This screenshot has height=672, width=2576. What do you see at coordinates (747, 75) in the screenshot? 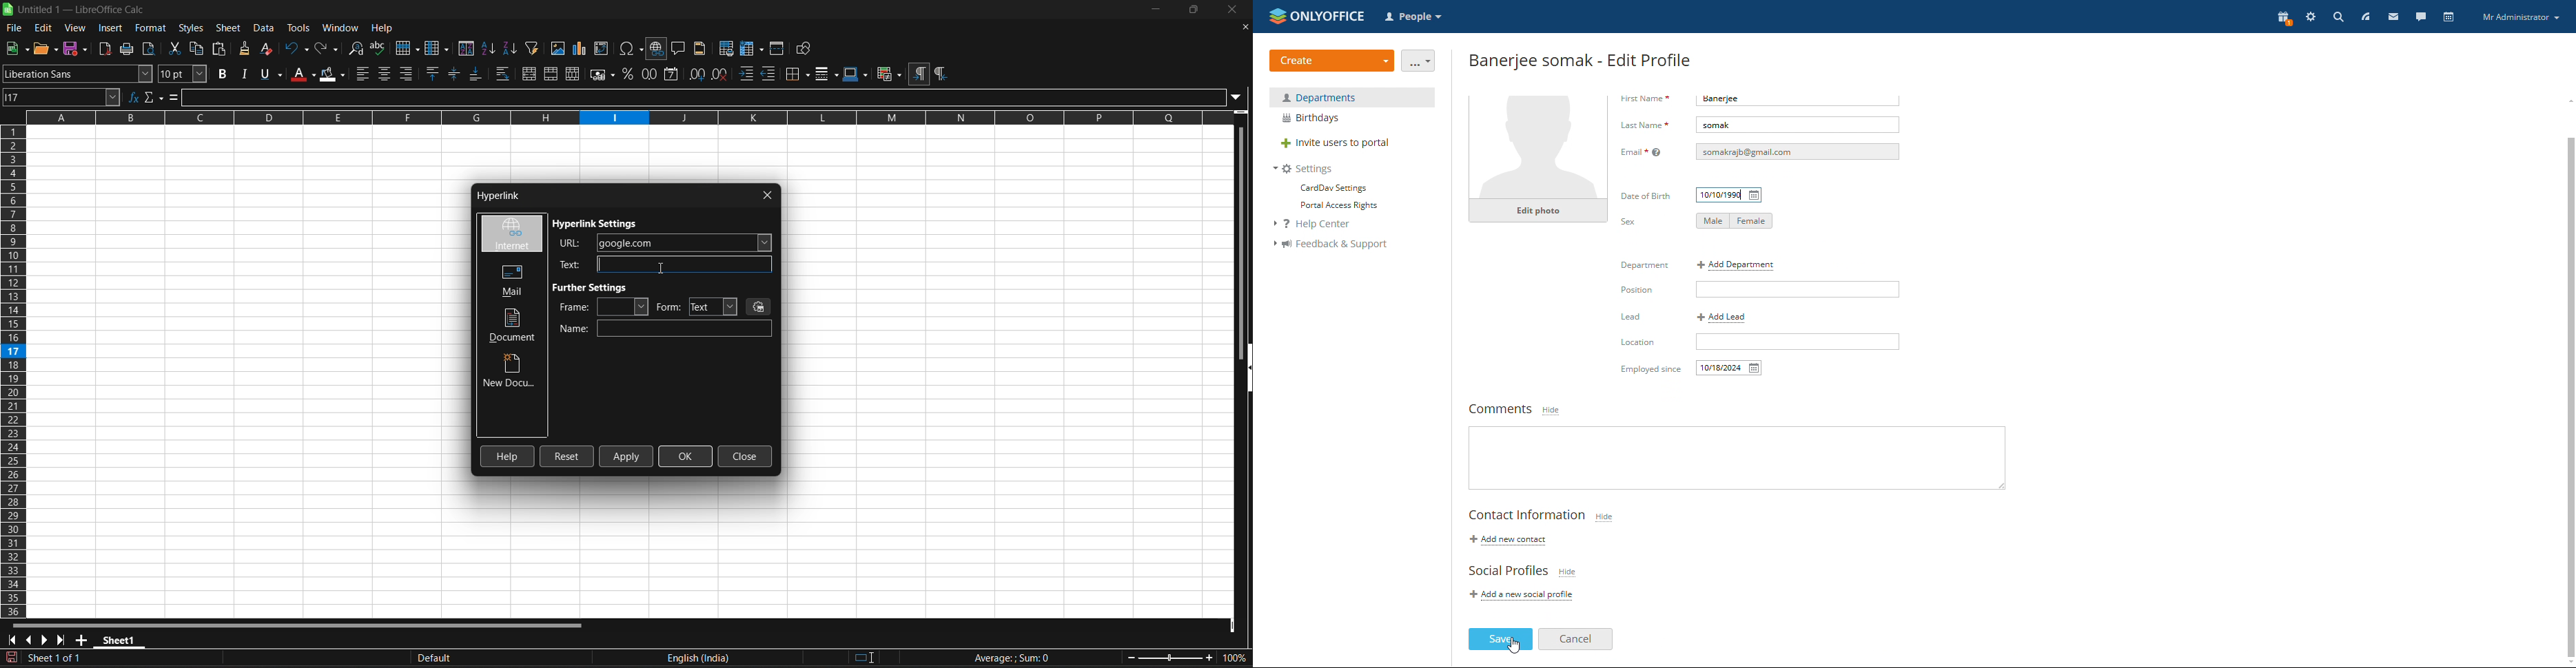
I see `increase indent` at bounding box center [747, 75].